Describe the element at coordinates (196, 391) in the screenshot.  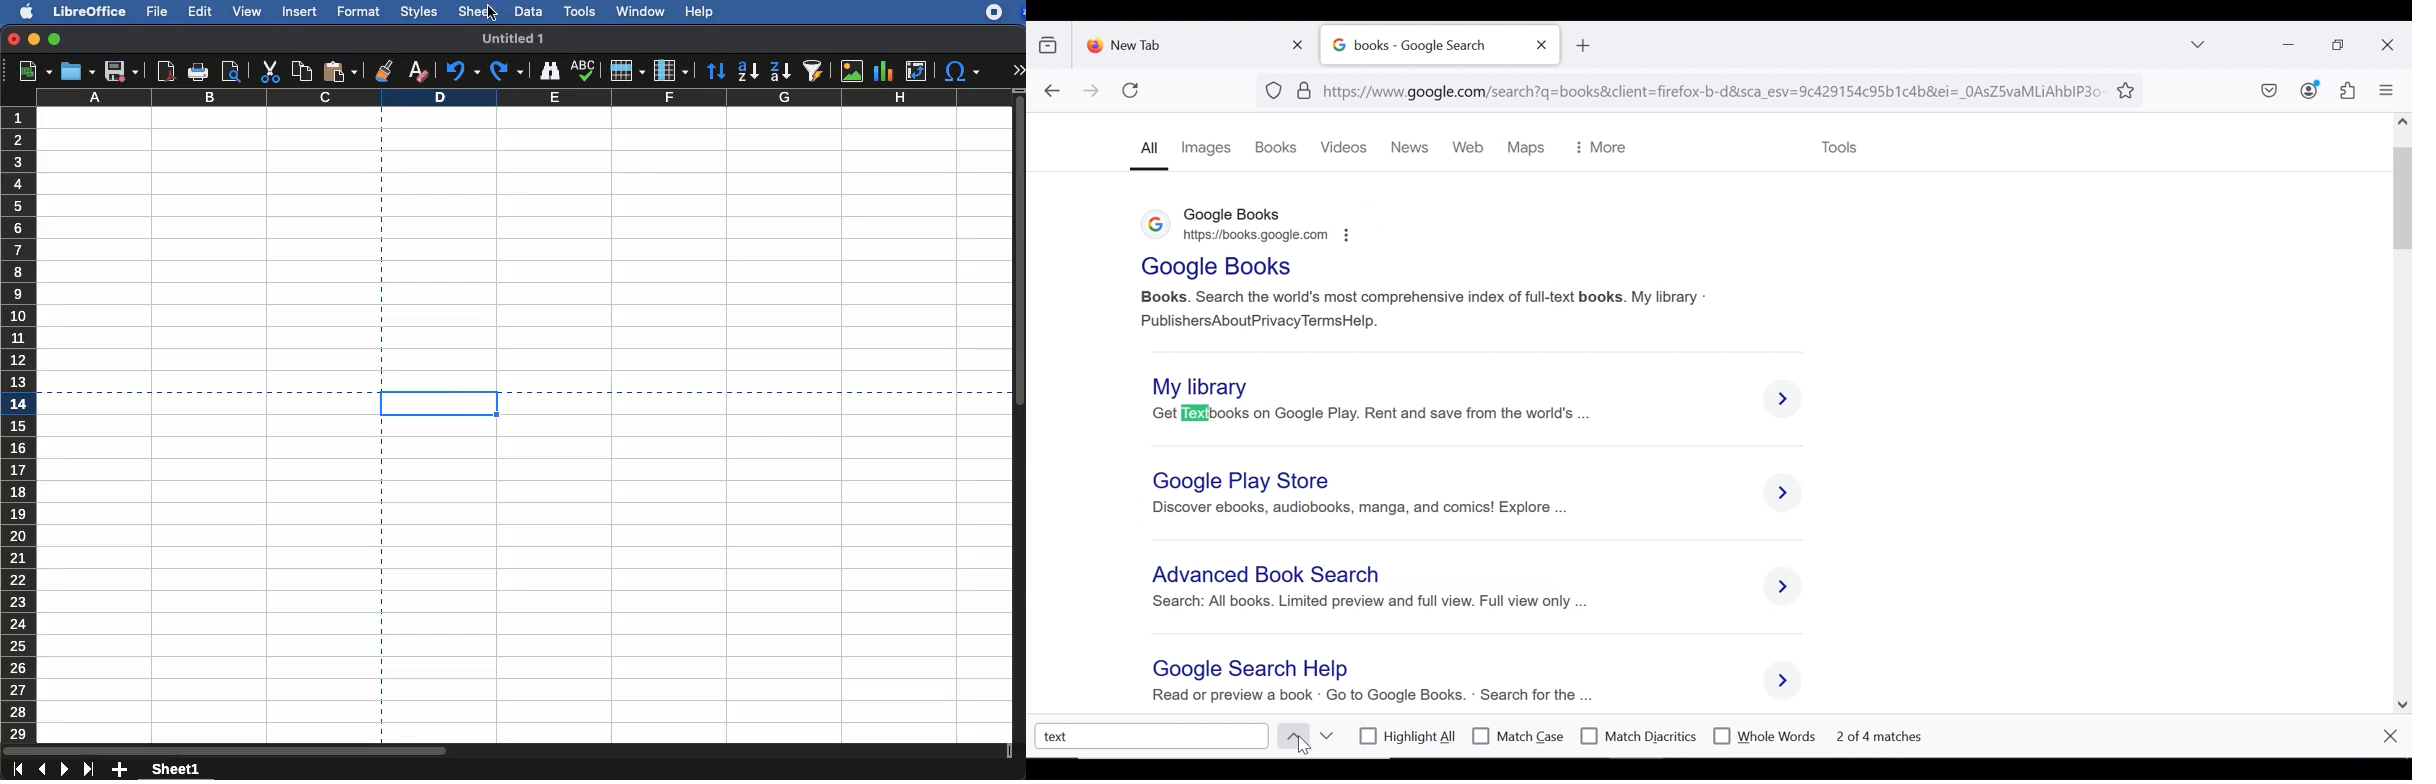
I see `page break` at that location.